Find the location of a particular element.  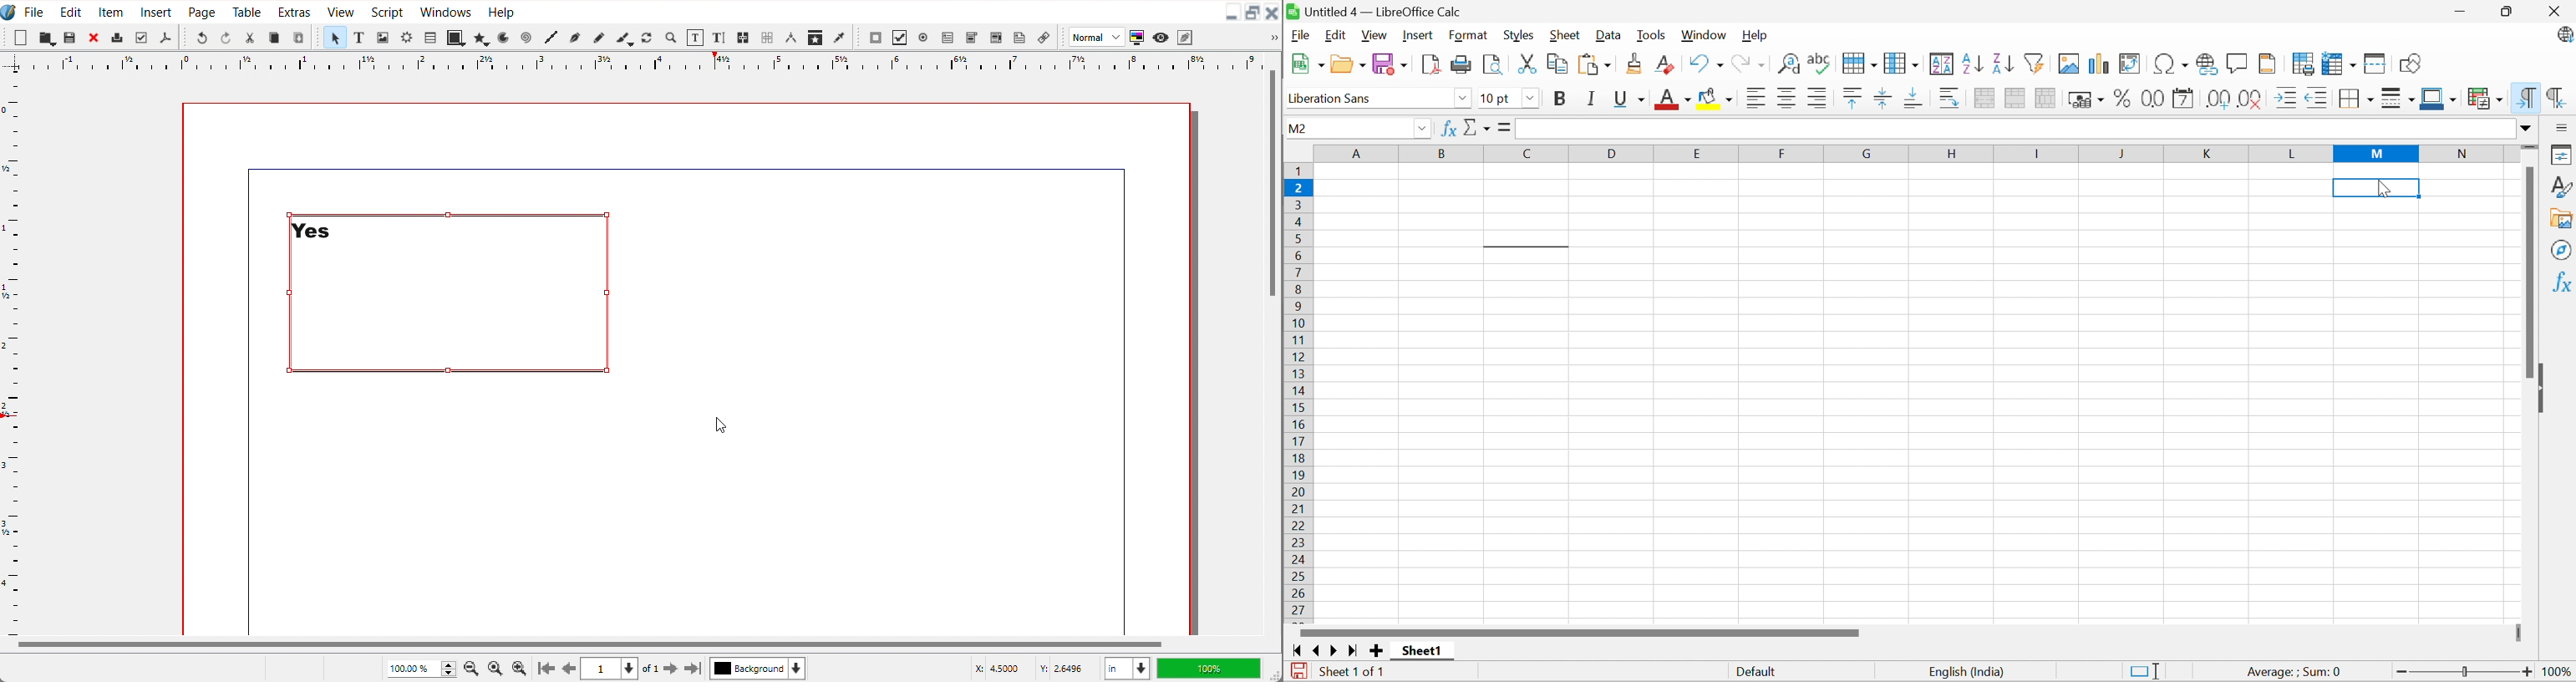

Spiral is located at coordinates (525, 38).